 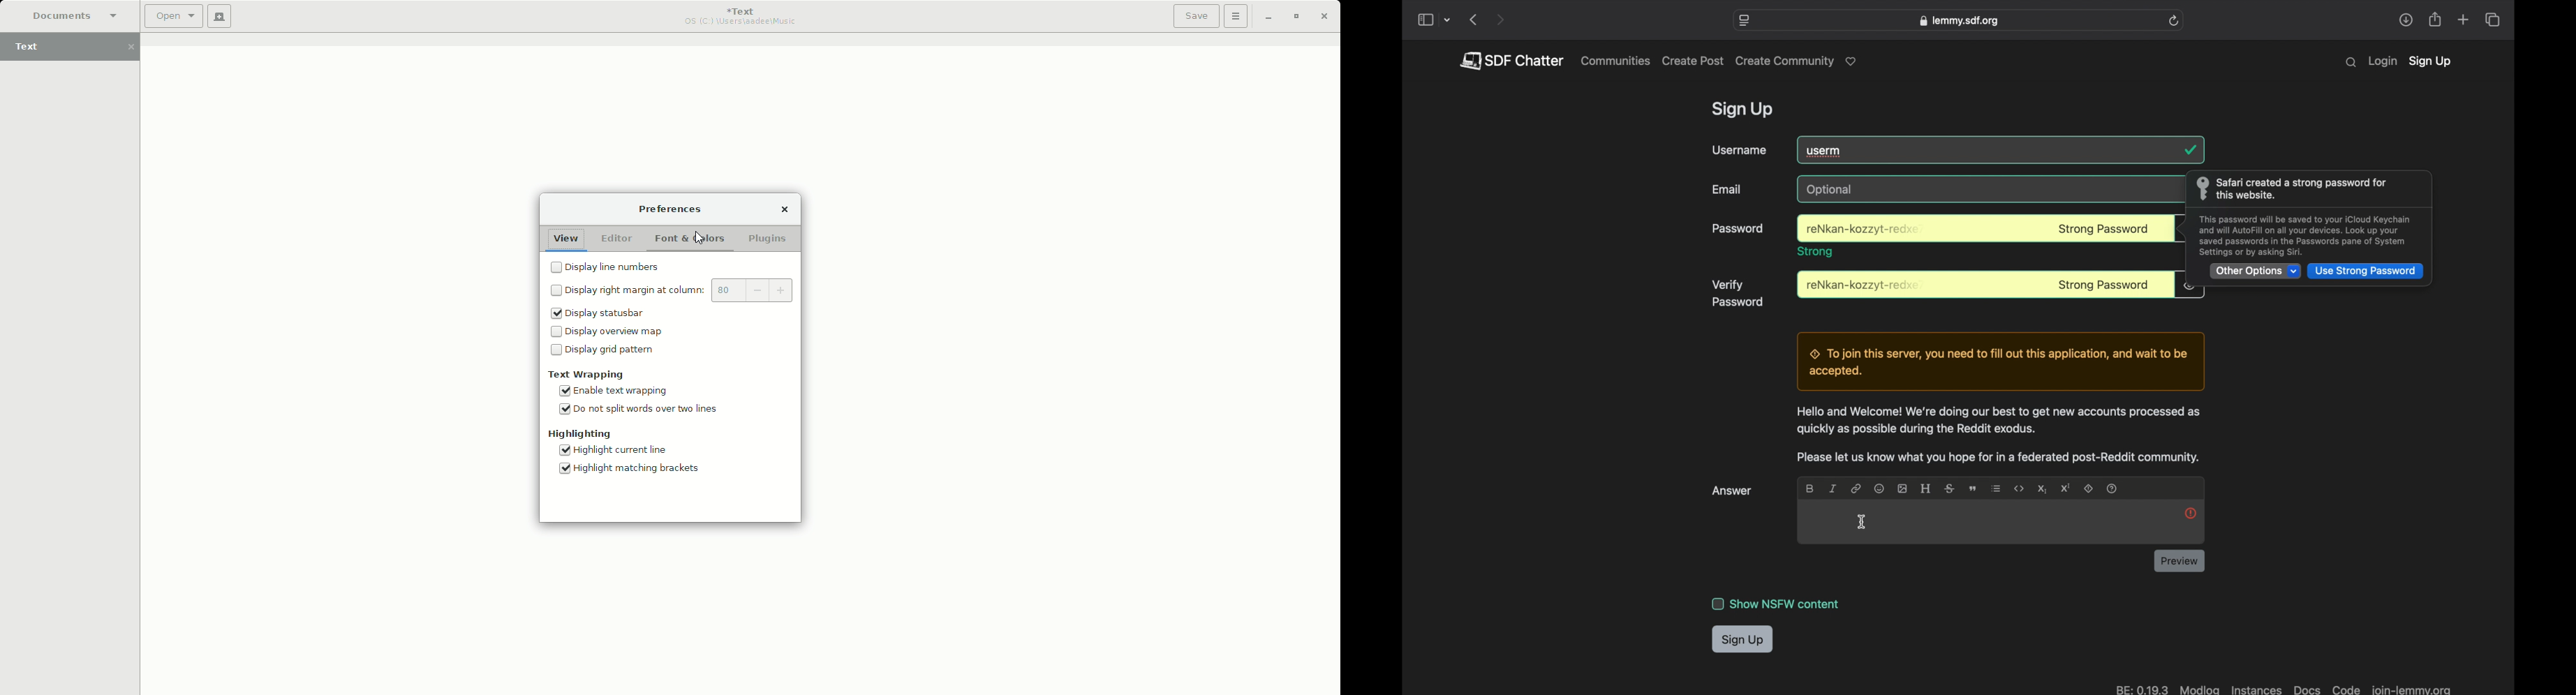 I want to click on Server joining notification, so click(x=2000, y=362).